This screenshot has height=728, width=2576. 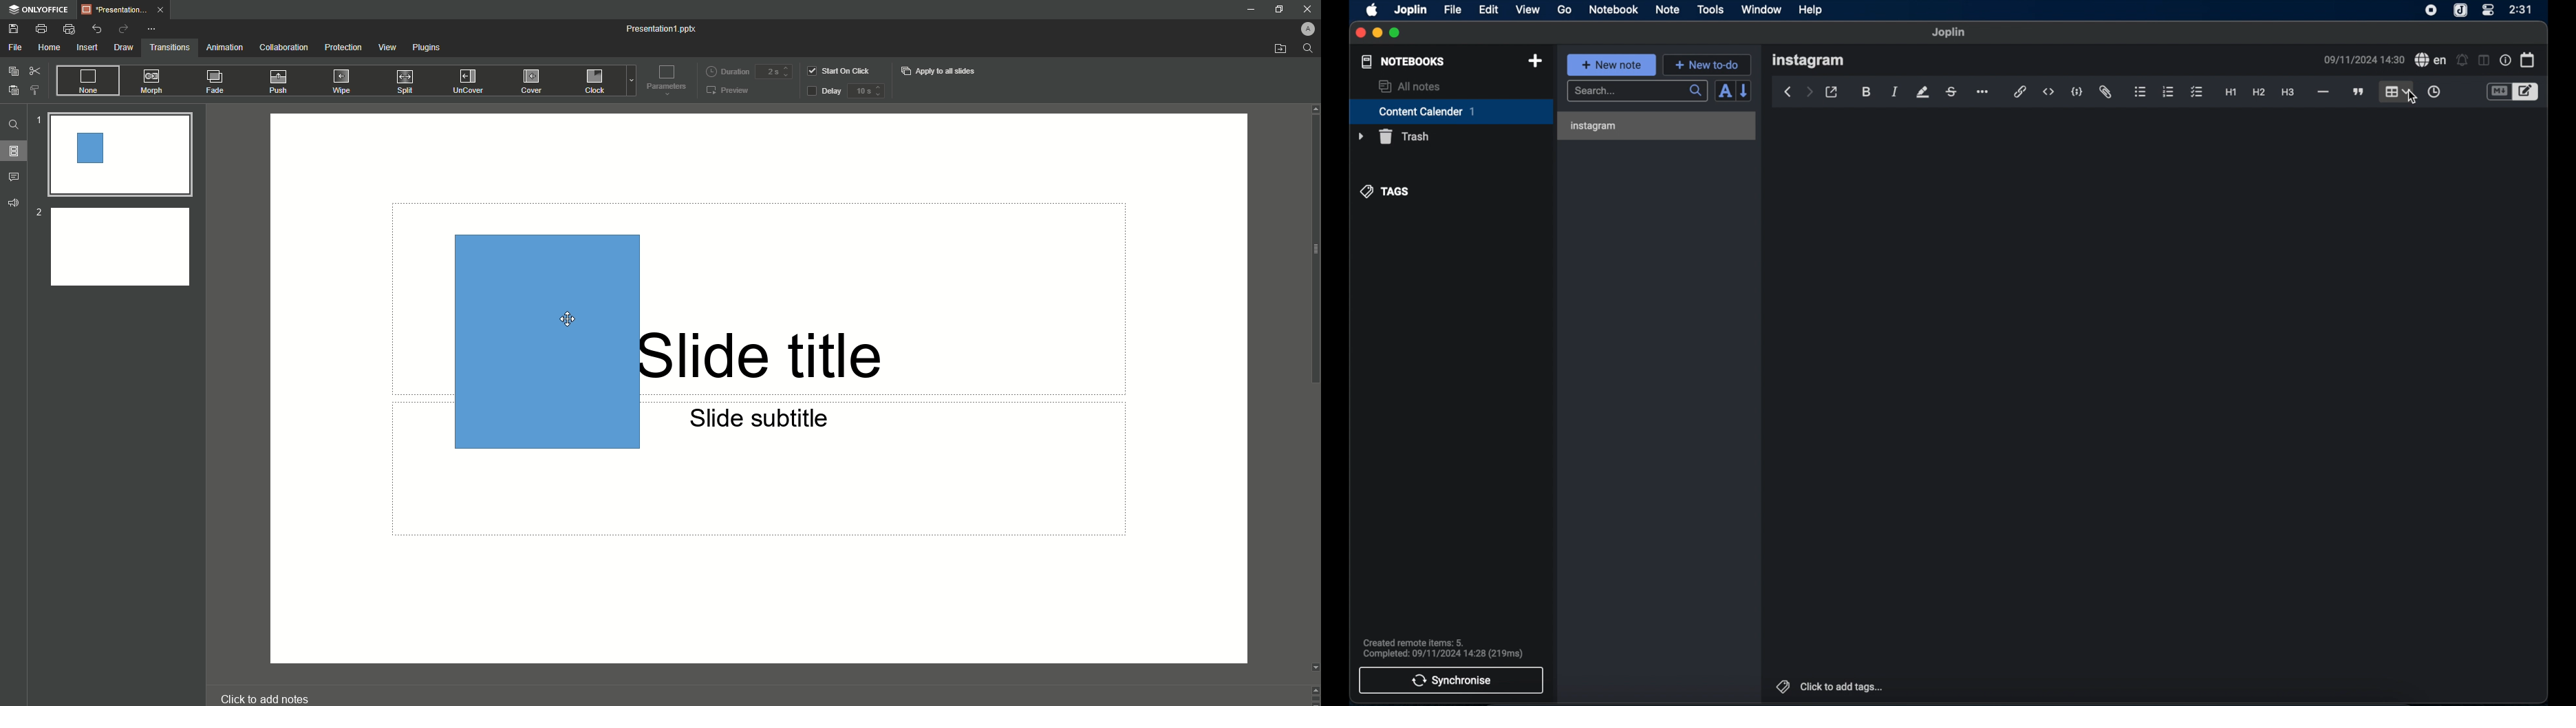 I want to click on Slide 2 preview, so click(x=120, y=248).